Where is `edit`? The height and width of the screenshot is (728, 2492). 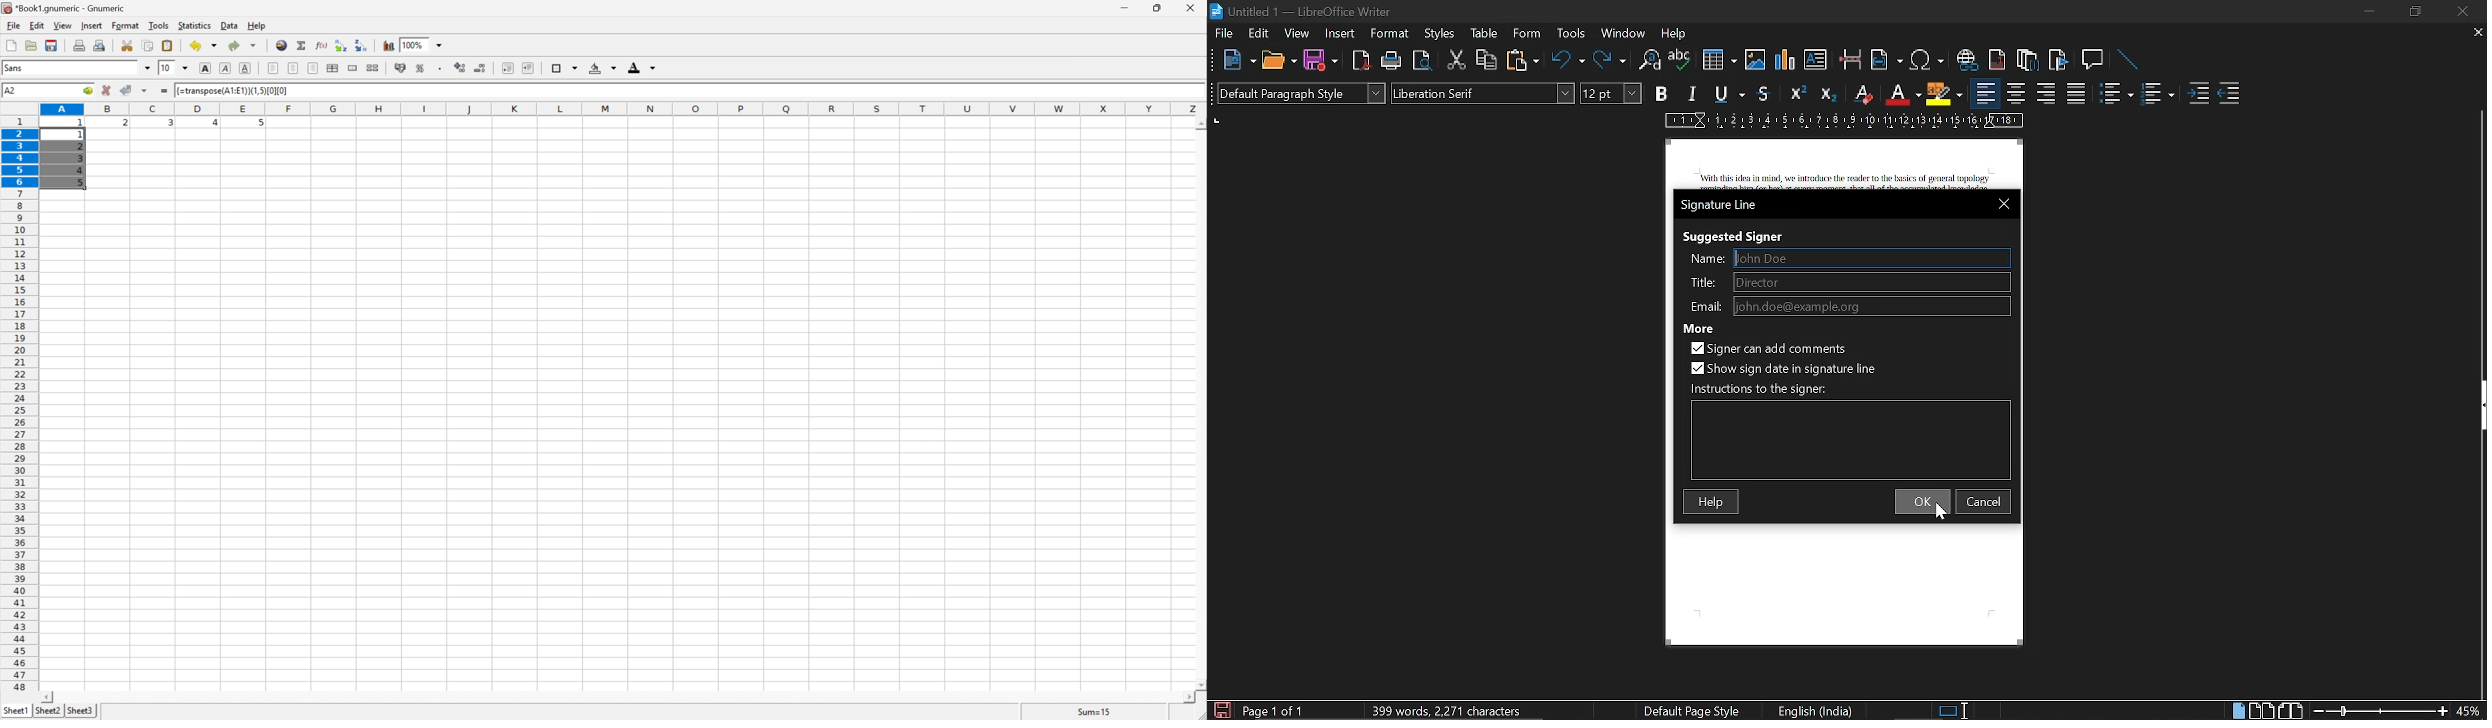
edit is located at coordinates (1258, 33).